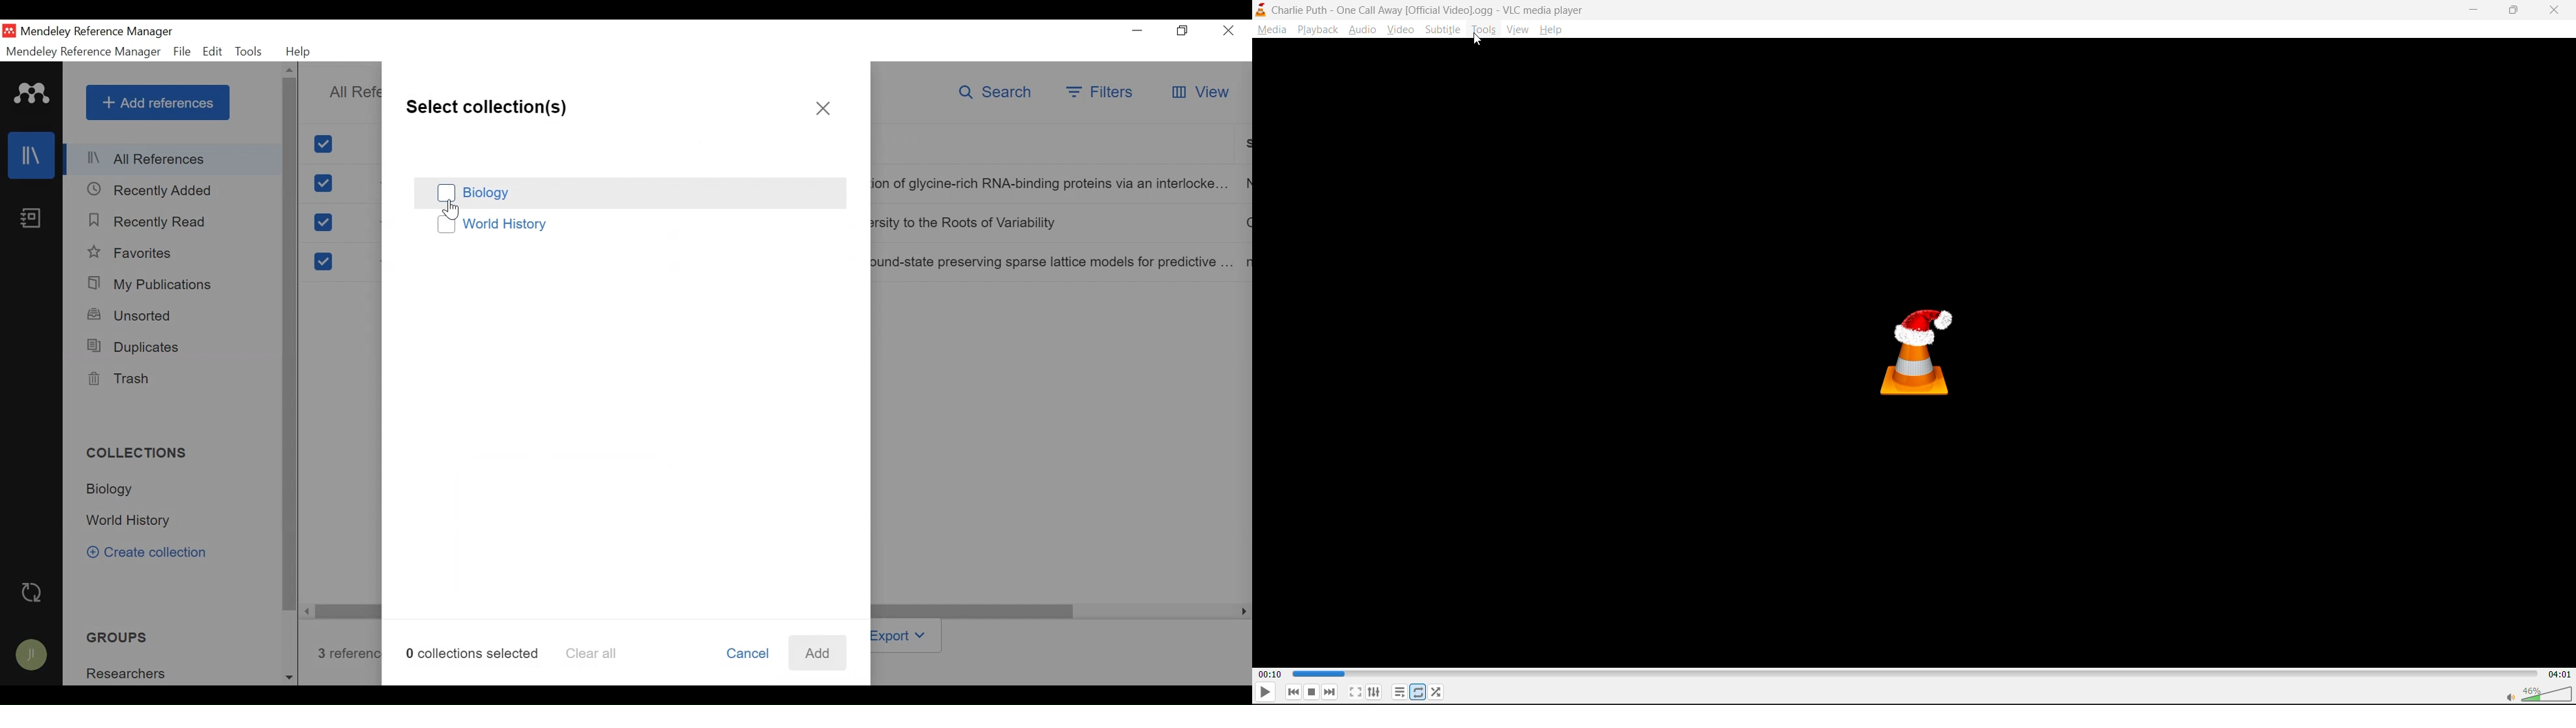 Image resolution: width=2576 pixels, height=728 pixels. Describe the element at coordinates (1242, 612) in the screenshot. I see `Scroll Right` at that location.